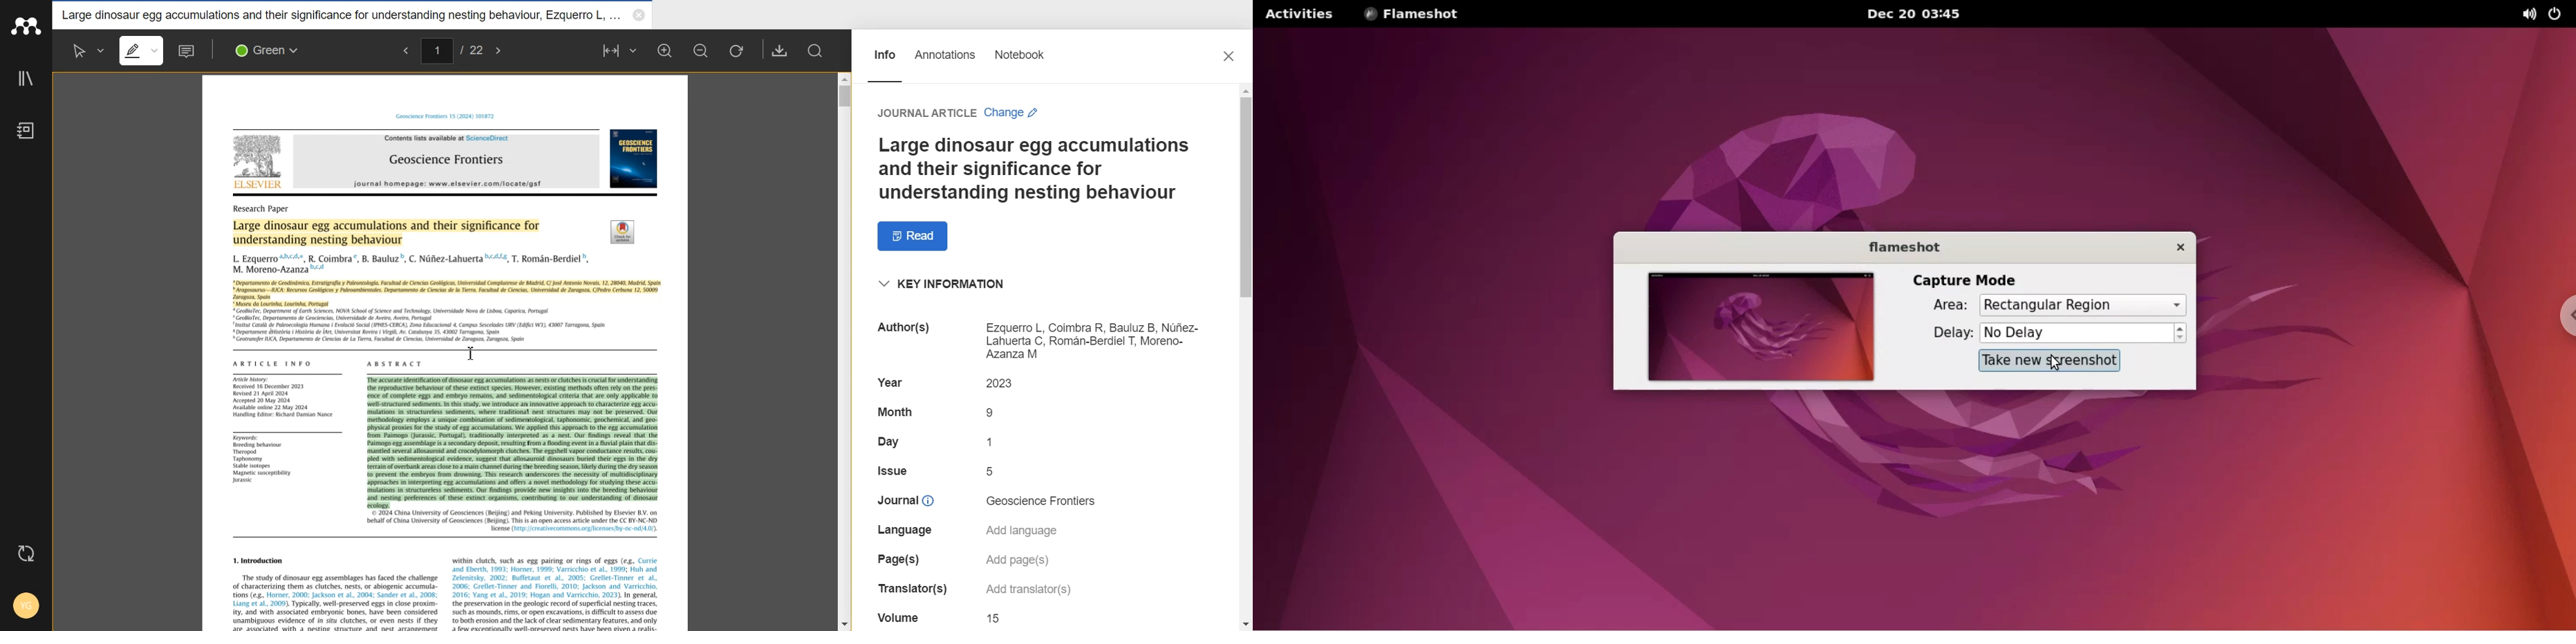 The width and height of the screenshot is (2576, 644). I want to click on text, so click(262, 460).